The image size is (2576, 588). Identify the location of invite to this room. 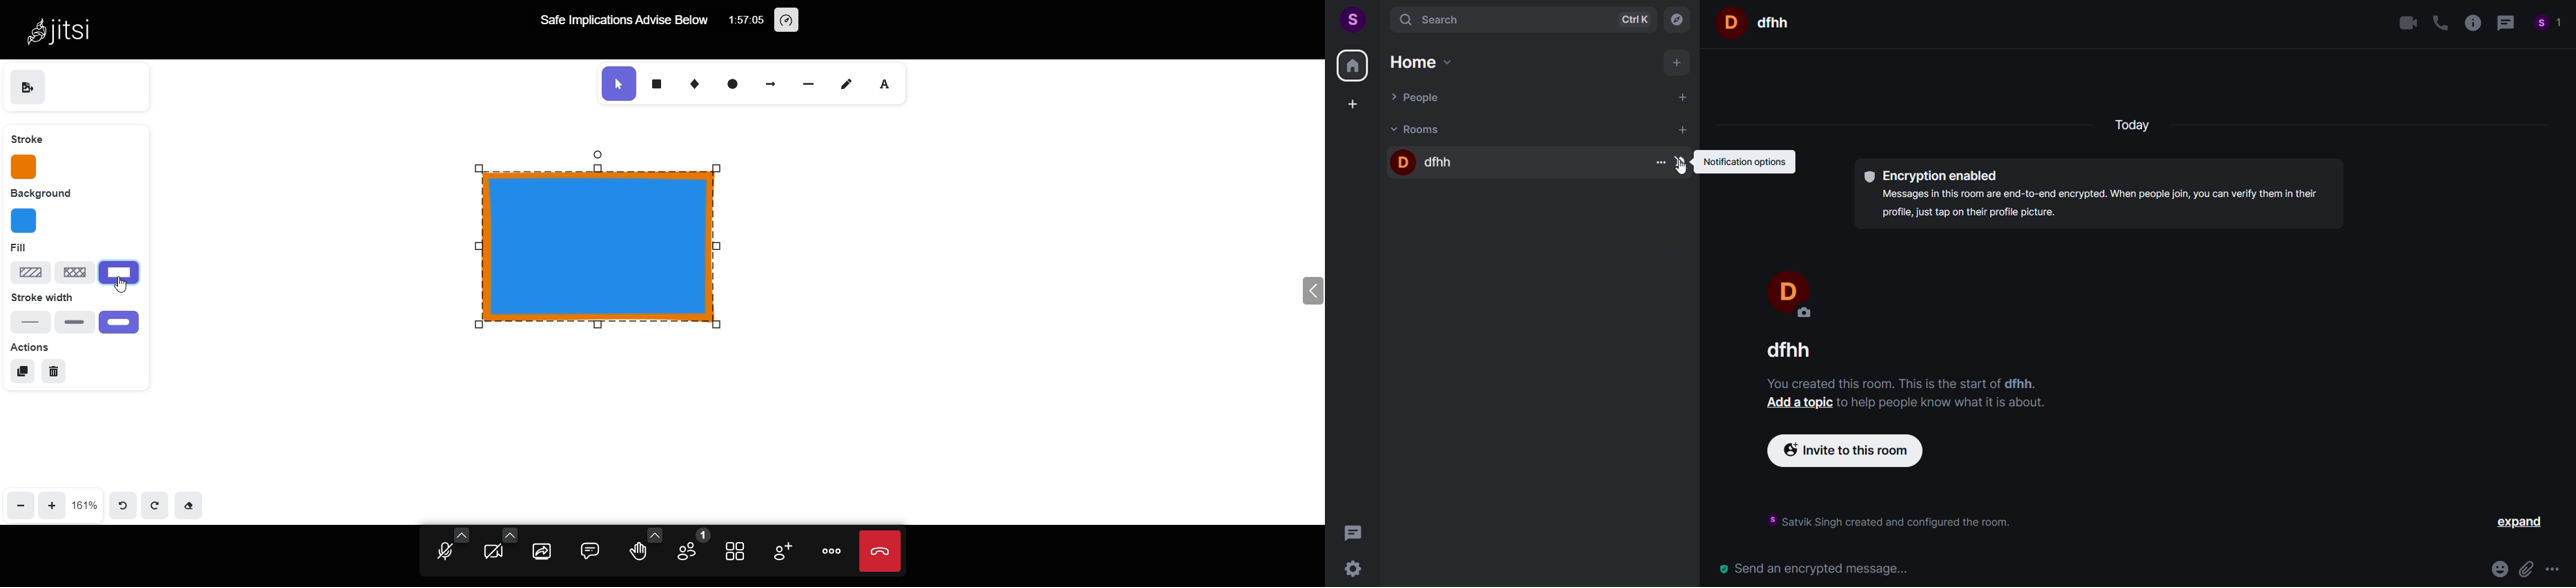
(1857, 451).